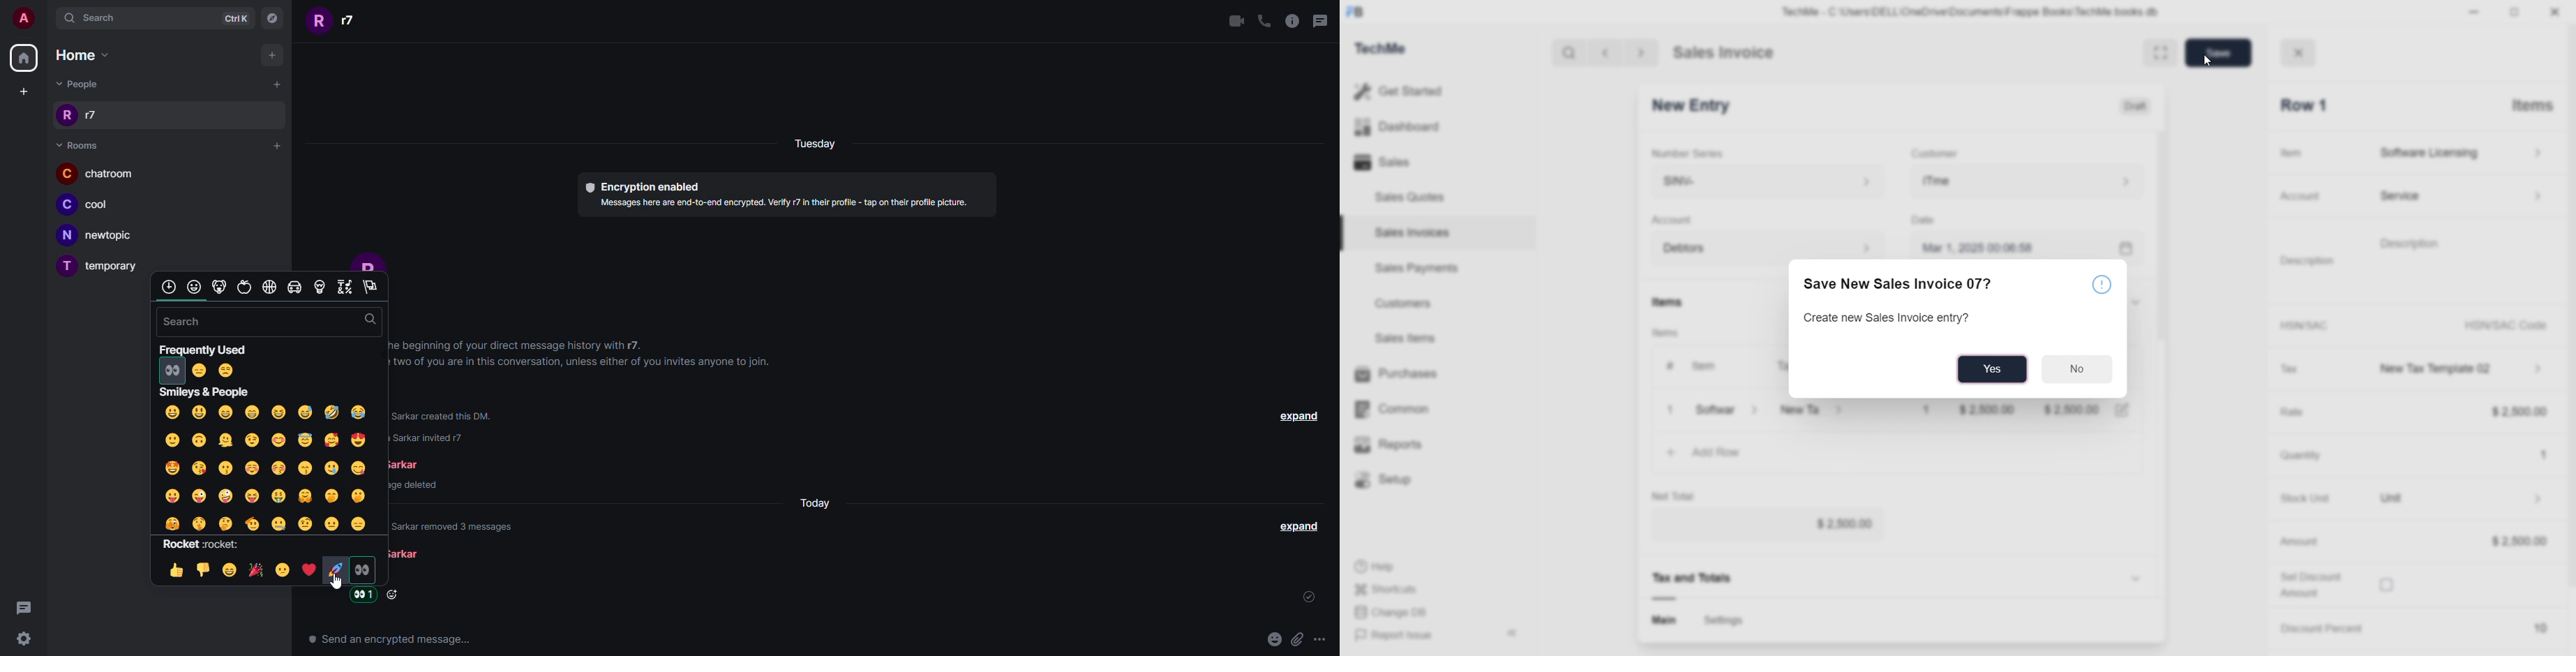 The image size is (2576, 672). What do you see at coordinates (201, 544) in the screenshot?
I see `rocket` at bounding box center [201, 544].